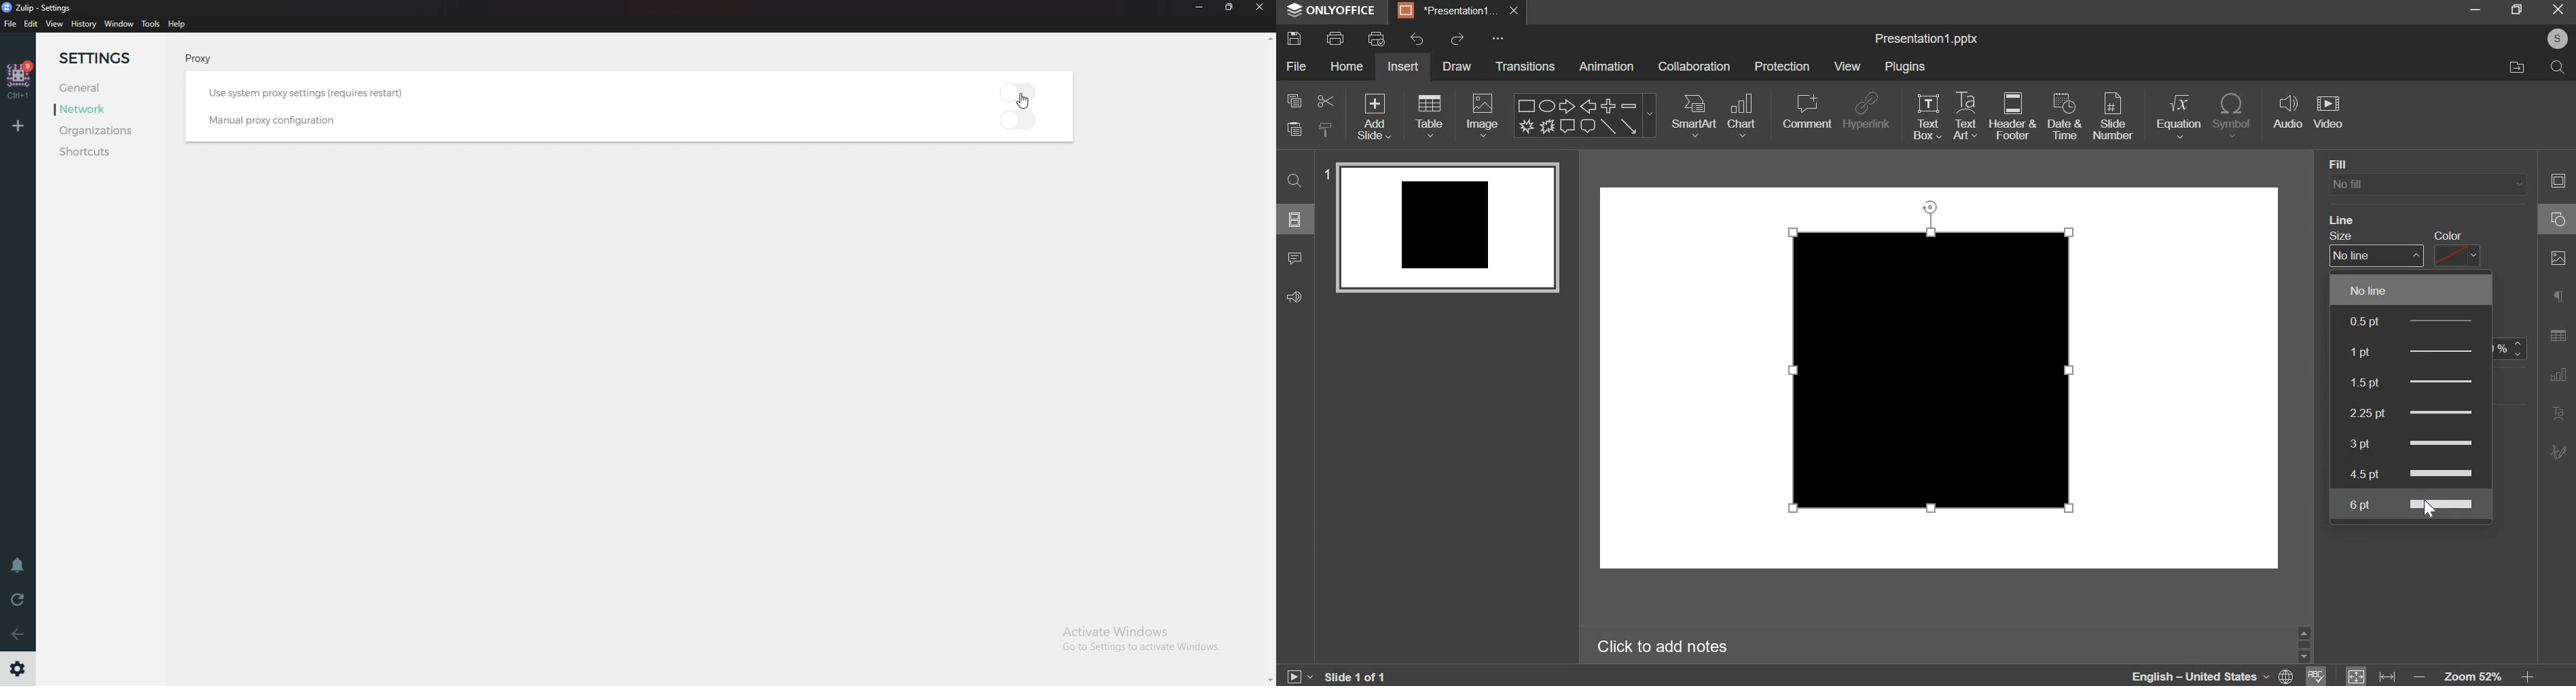 The width and height of the screenshot is (2576, 700). I want to click on save, so click(1295, 38).